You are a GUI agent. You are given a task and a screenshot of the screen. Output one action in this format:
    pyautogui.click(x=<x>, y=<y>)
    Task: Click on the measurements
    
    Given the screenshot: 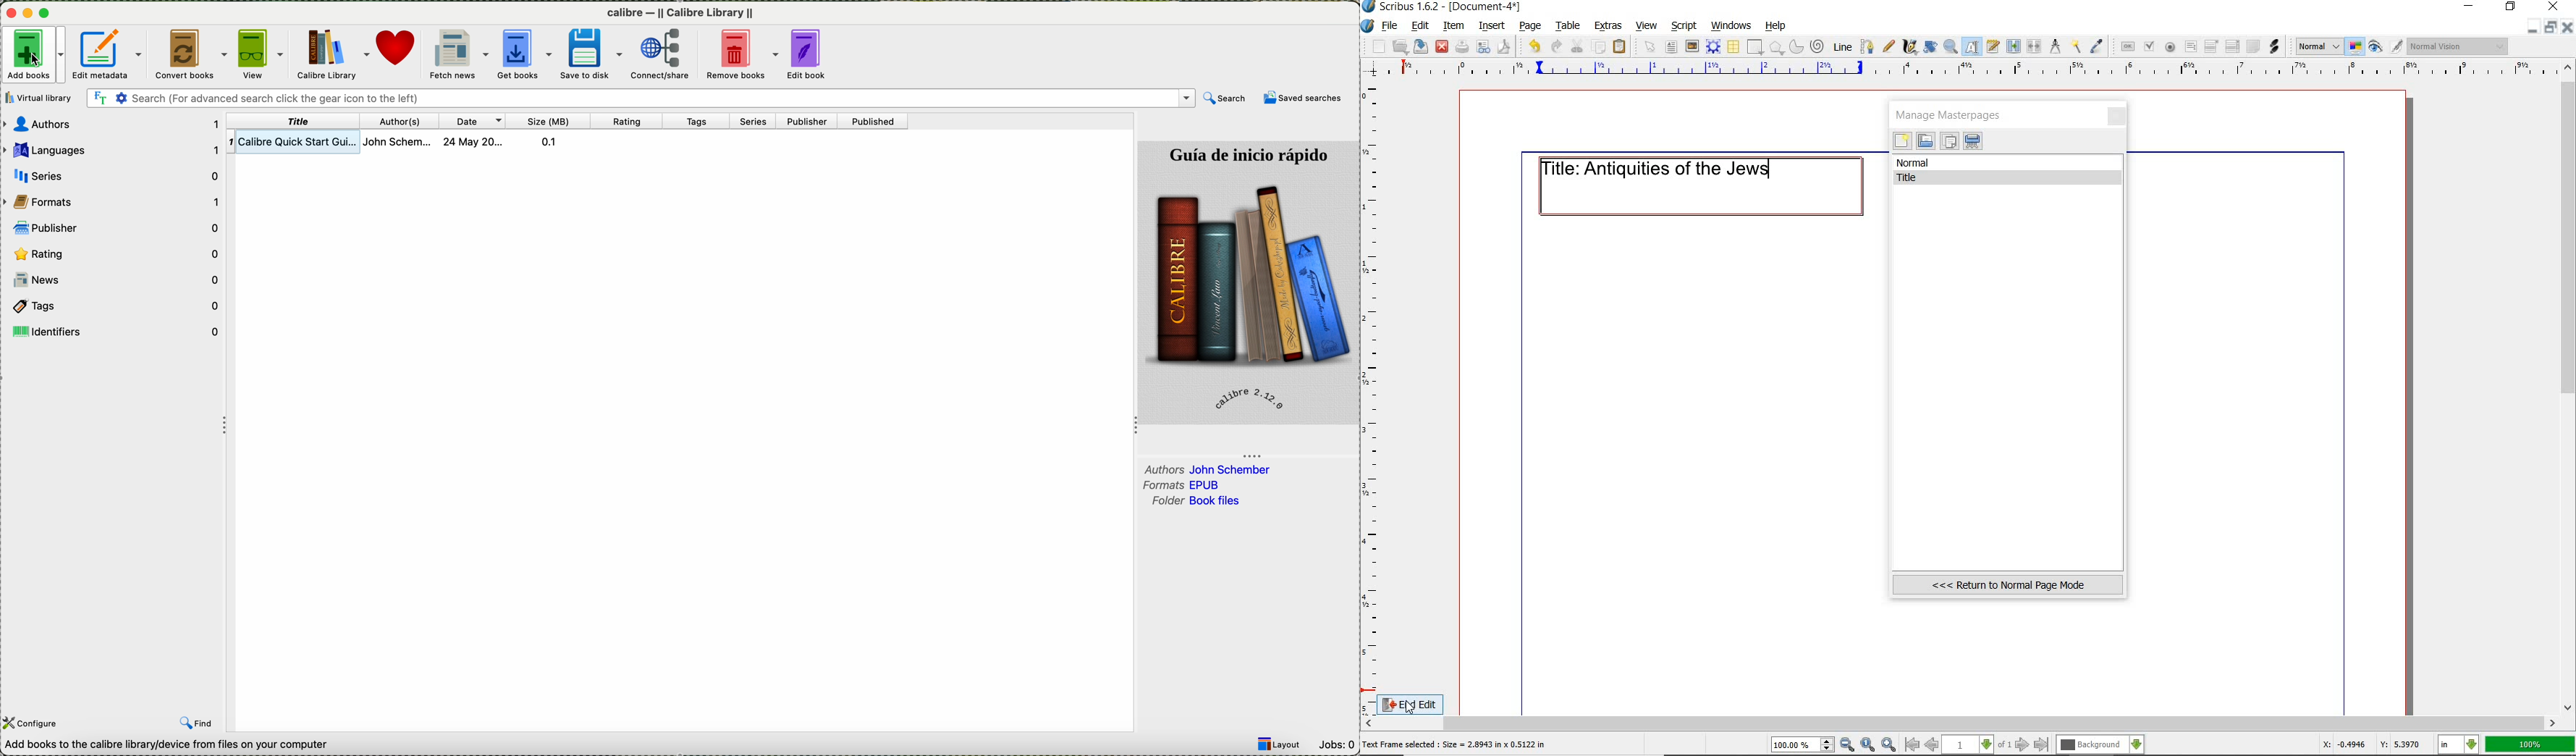 What is the action you would take?
    pyautogui.click(x=2056, y=47)
    